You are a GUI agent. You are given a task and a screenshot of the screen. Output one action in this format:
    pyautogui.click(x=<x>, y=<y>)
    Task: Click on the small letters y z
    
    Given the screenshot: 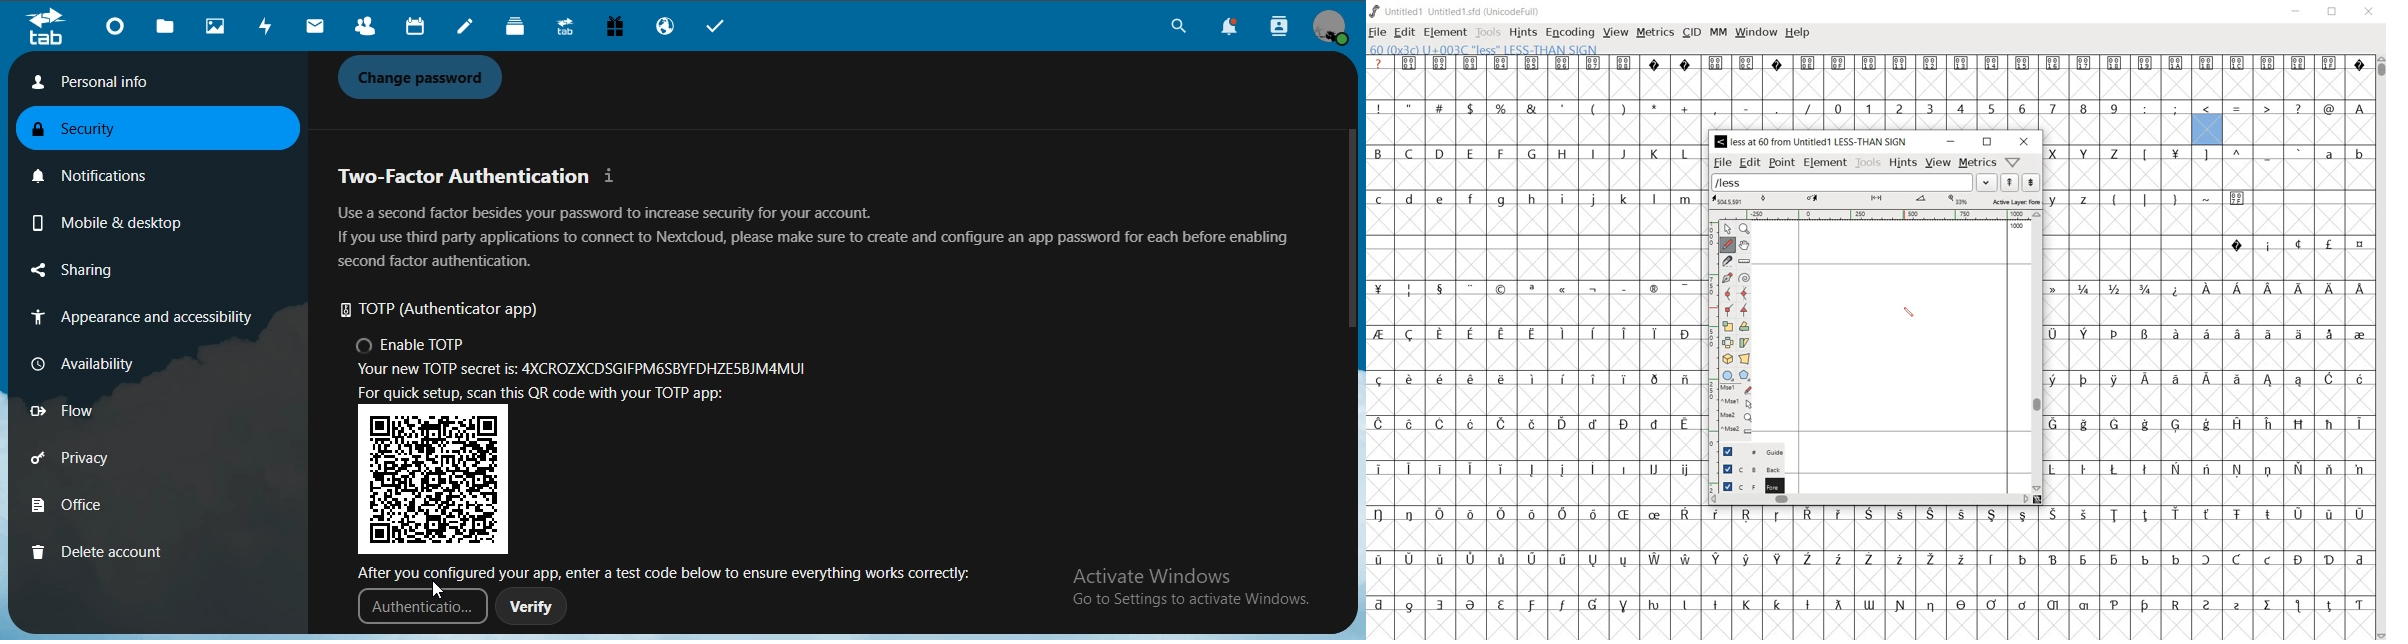 What is the action you would take?
    pyautogui.click(x=2074, y=197)
    